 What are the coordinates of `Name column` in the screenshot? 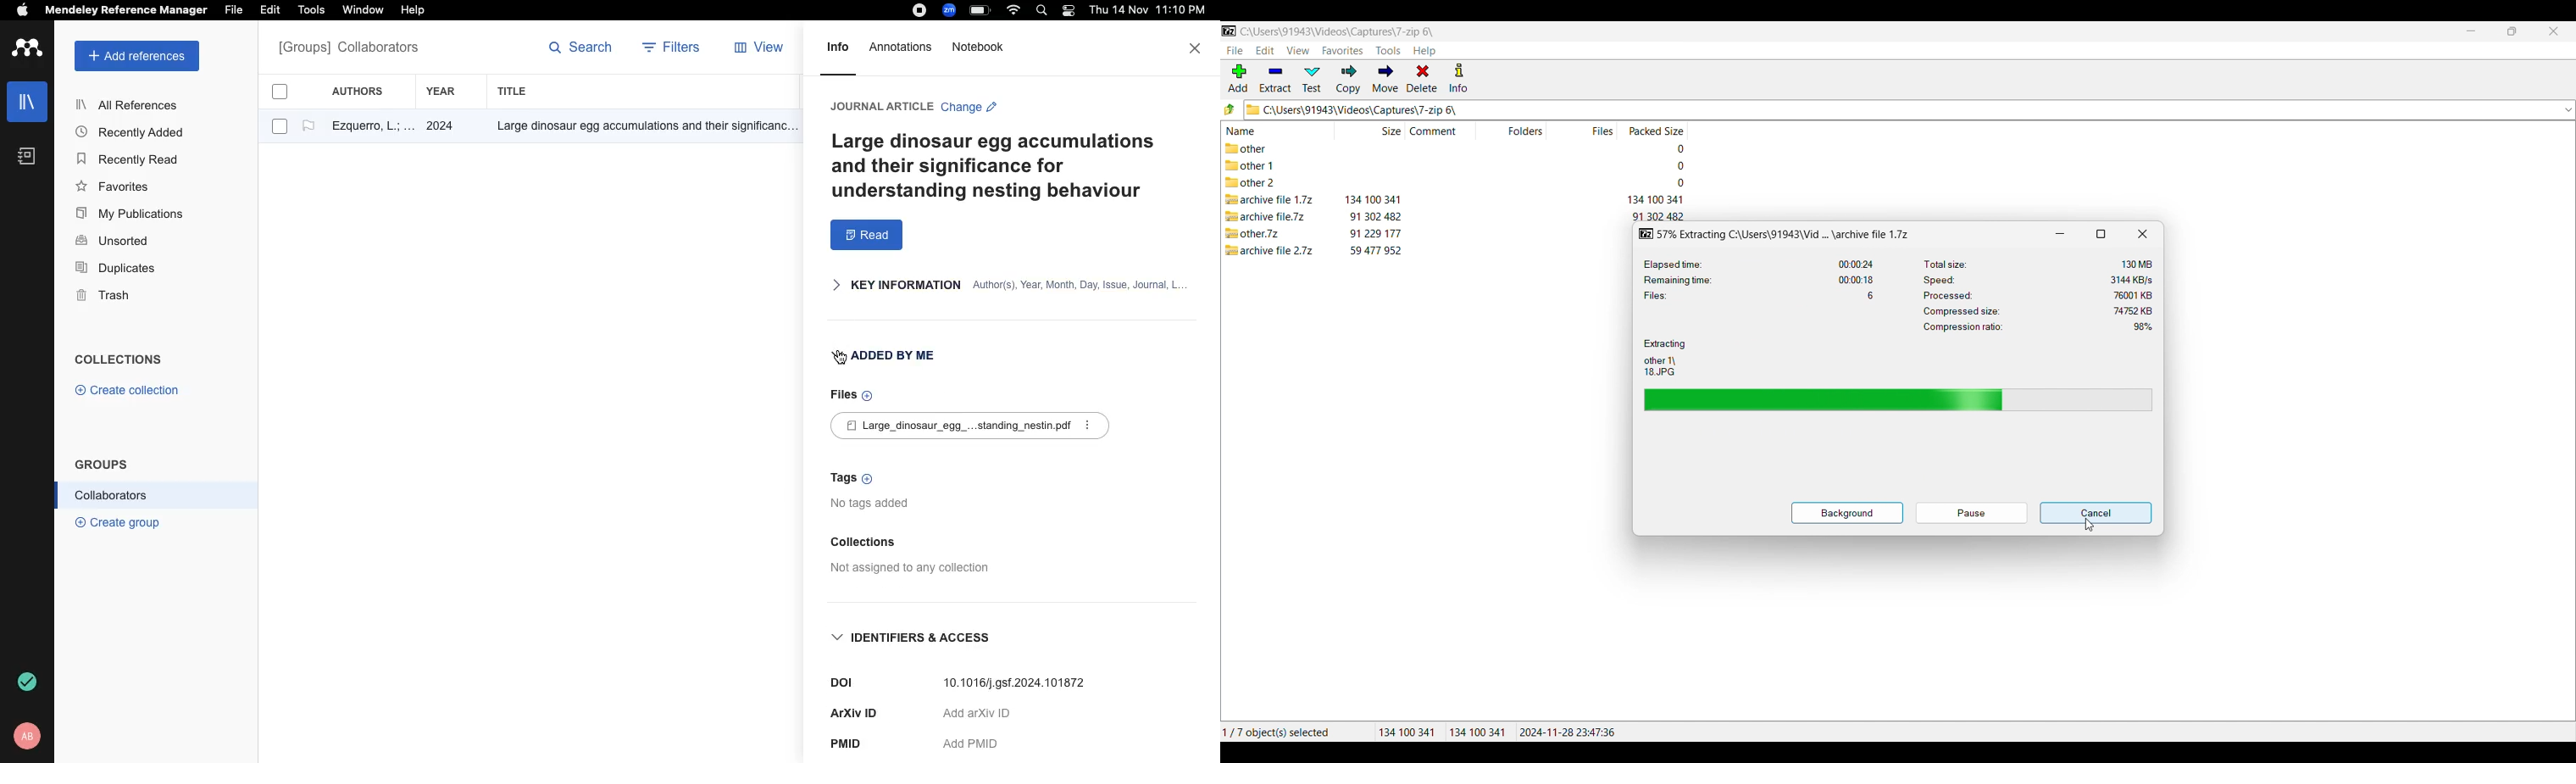 It's located at (1265, 131).